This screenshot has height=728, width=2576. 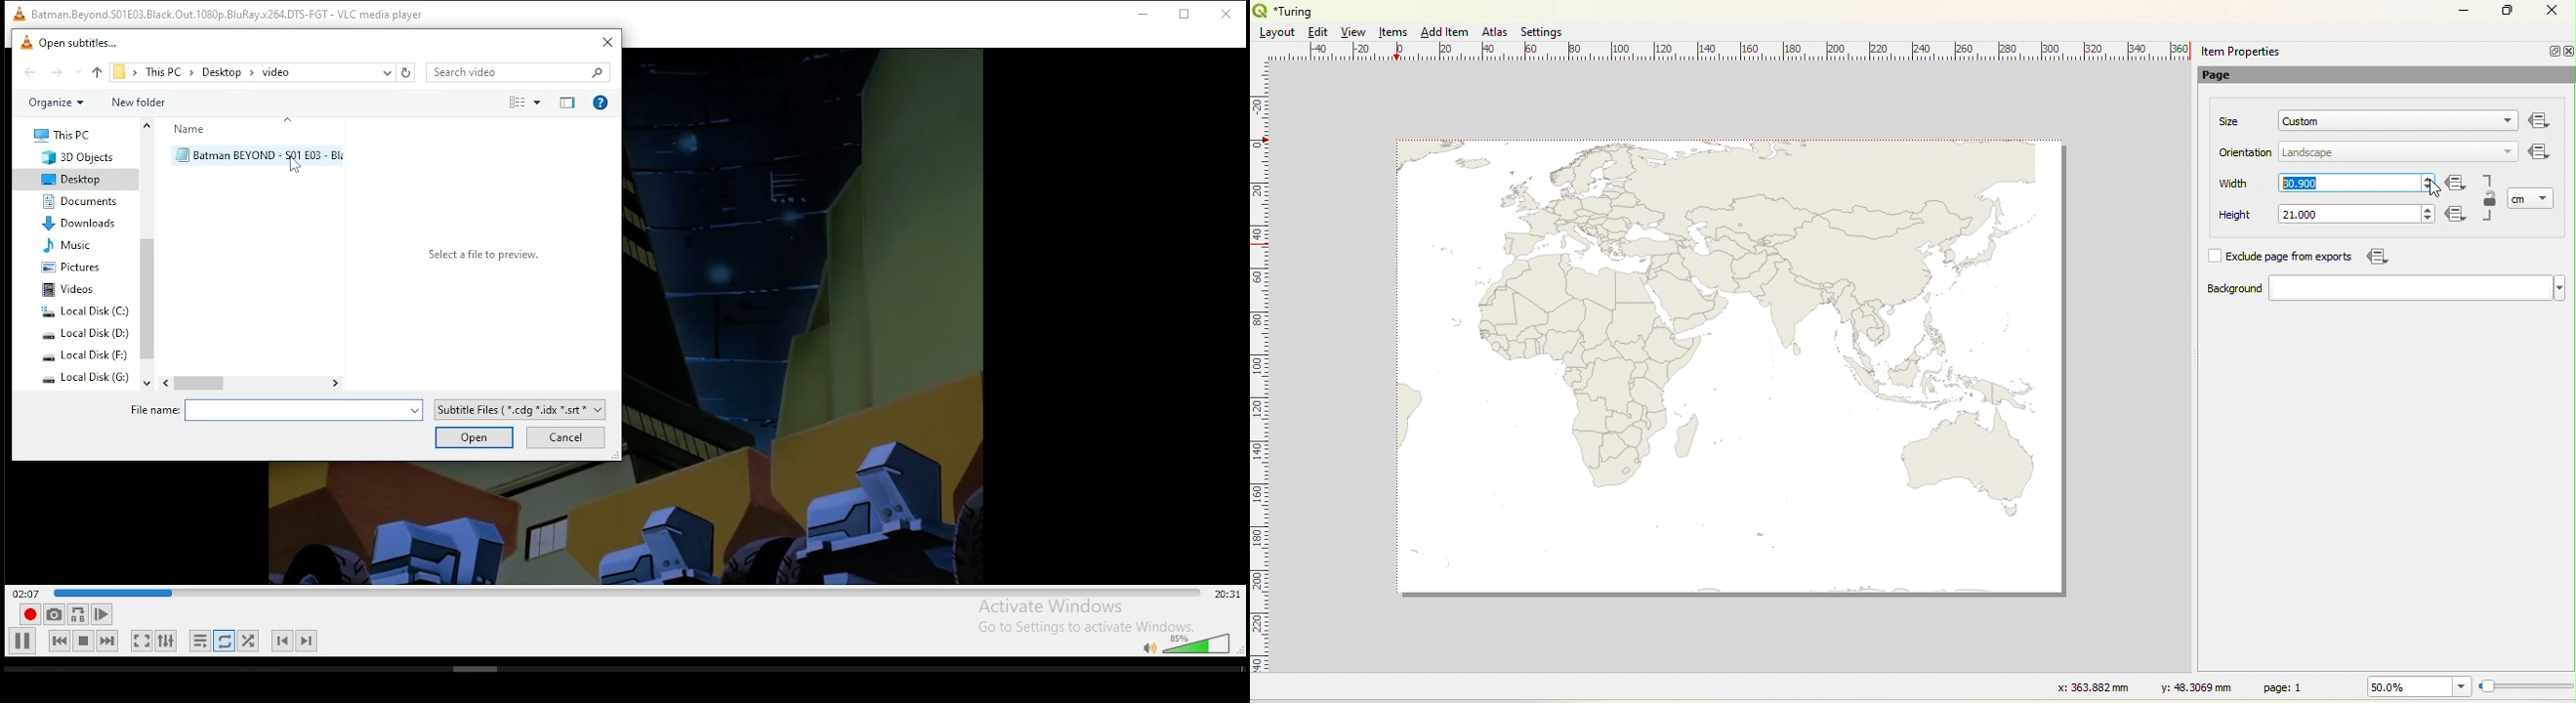 What do you see at coordinates (1226, 594) in the screenshot?
I see `remaining/total time` at bounding box center [1226, 594].